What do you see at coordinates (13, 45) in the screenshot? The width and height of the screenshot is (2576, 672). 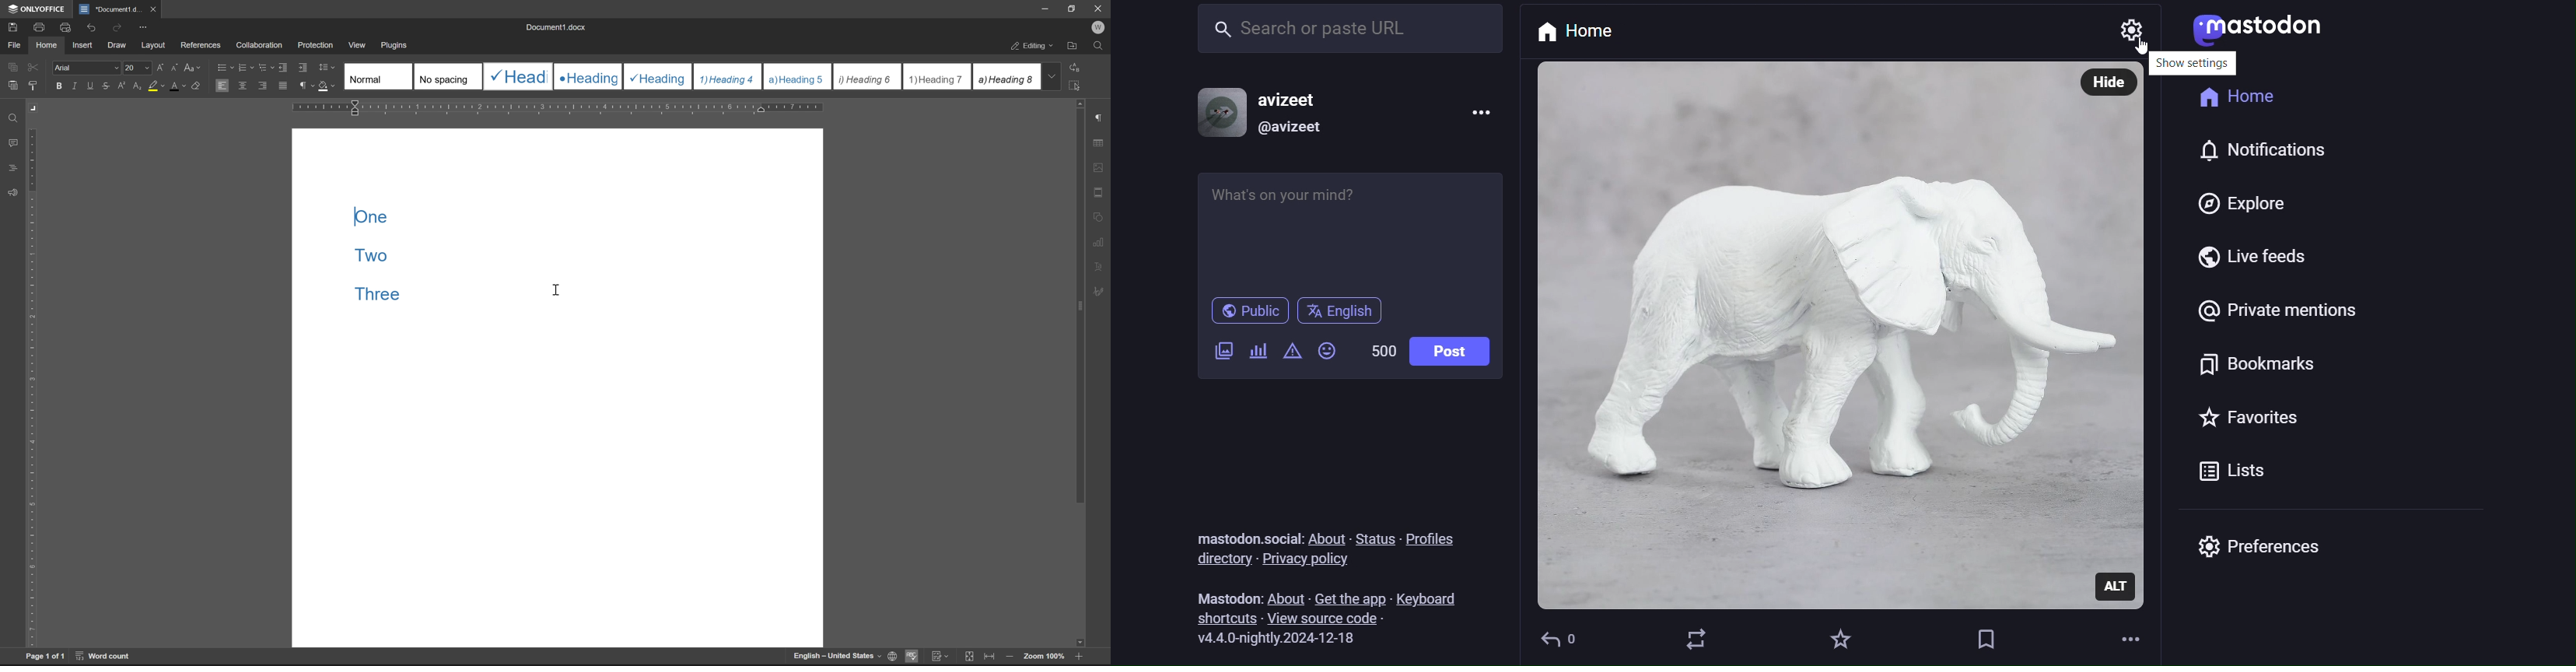 I see `file` at bounding box center [13, 45].